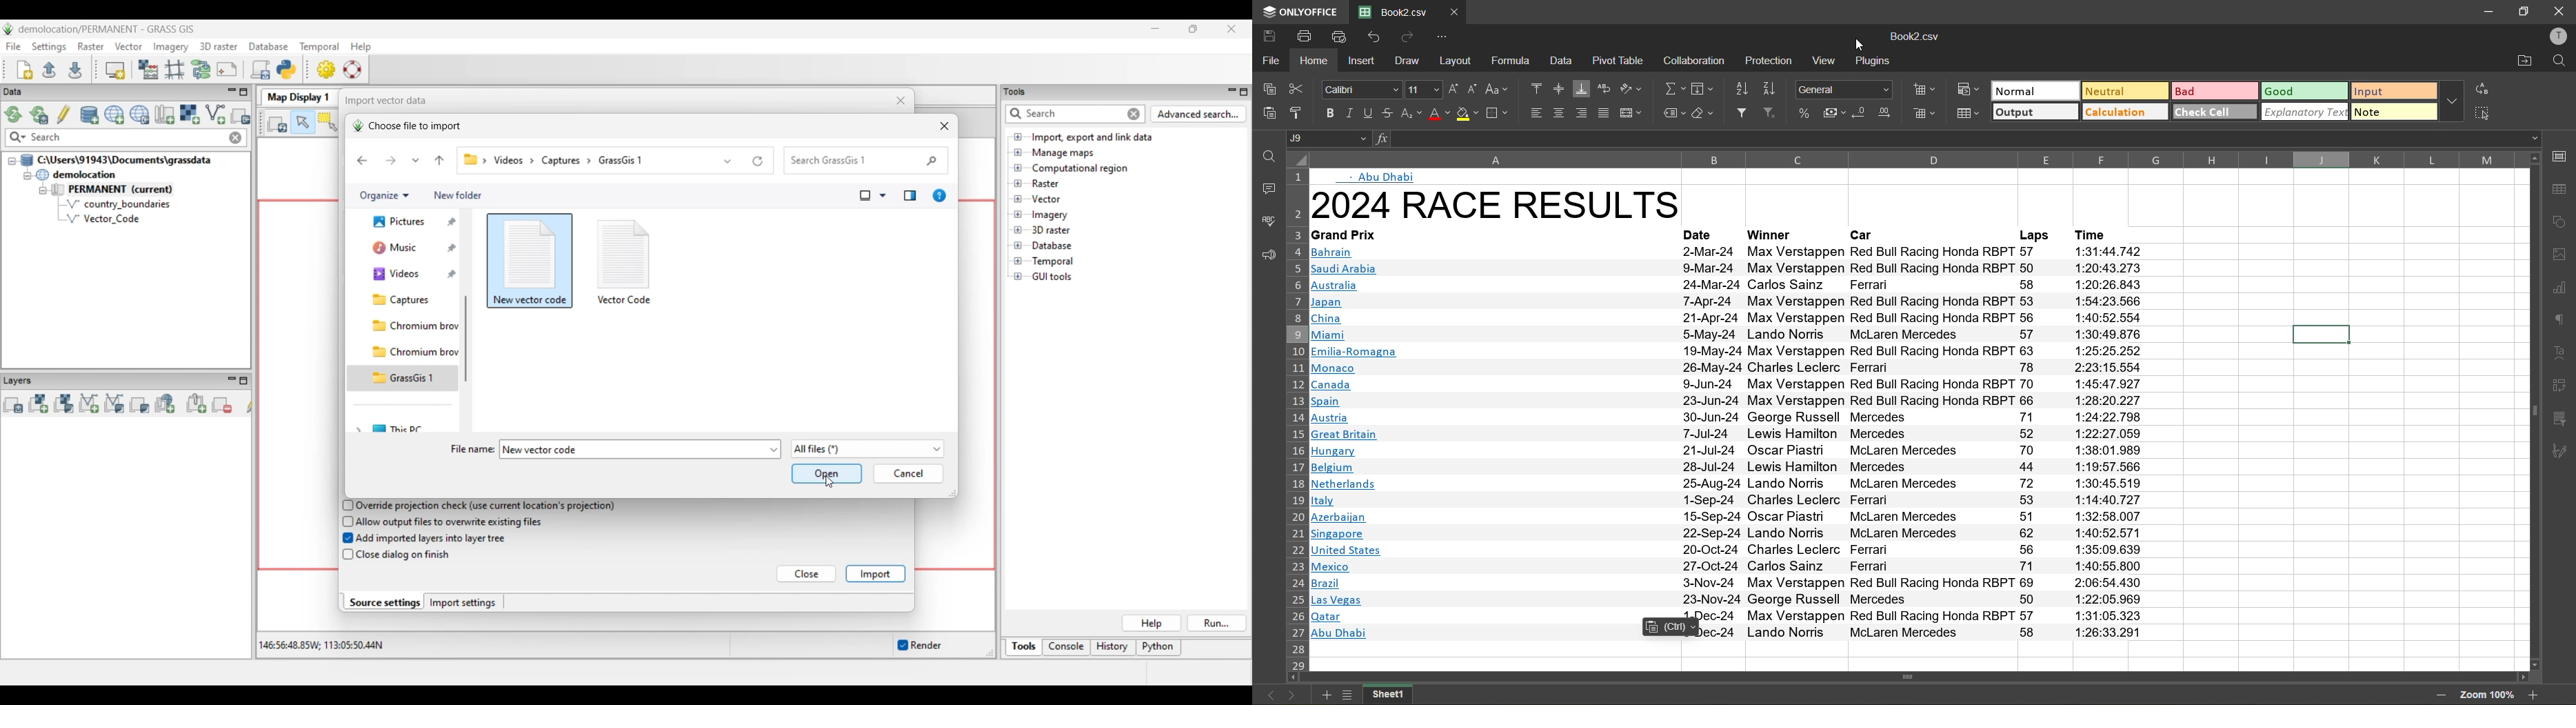 The image size is (2576, 728). Describe the element at coordinates (1731, 534) in the screenshot. I see `text info` at that location.